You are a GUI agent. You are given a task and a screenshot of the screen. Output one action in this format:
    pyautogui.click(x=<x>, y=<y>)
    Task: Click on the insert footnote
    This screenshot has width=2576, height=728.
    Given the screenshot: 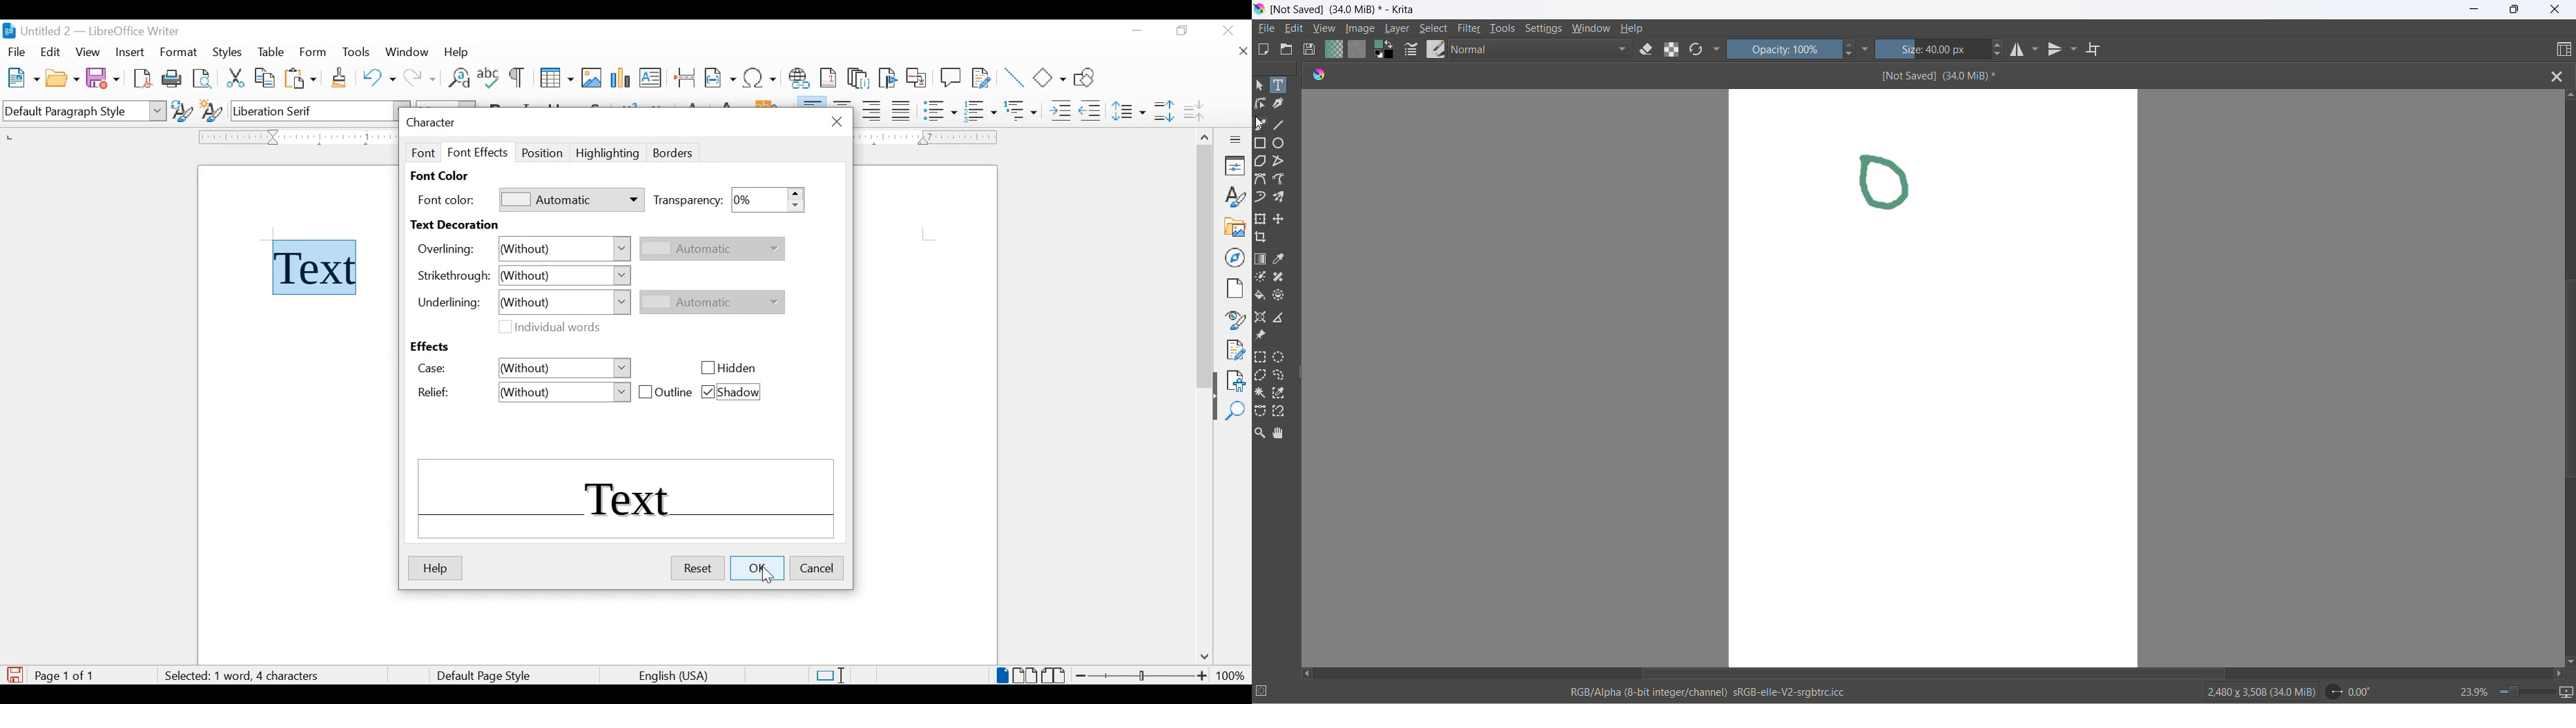 What is the action you would take?
    pyautogui.click(x=831, y=78)
    